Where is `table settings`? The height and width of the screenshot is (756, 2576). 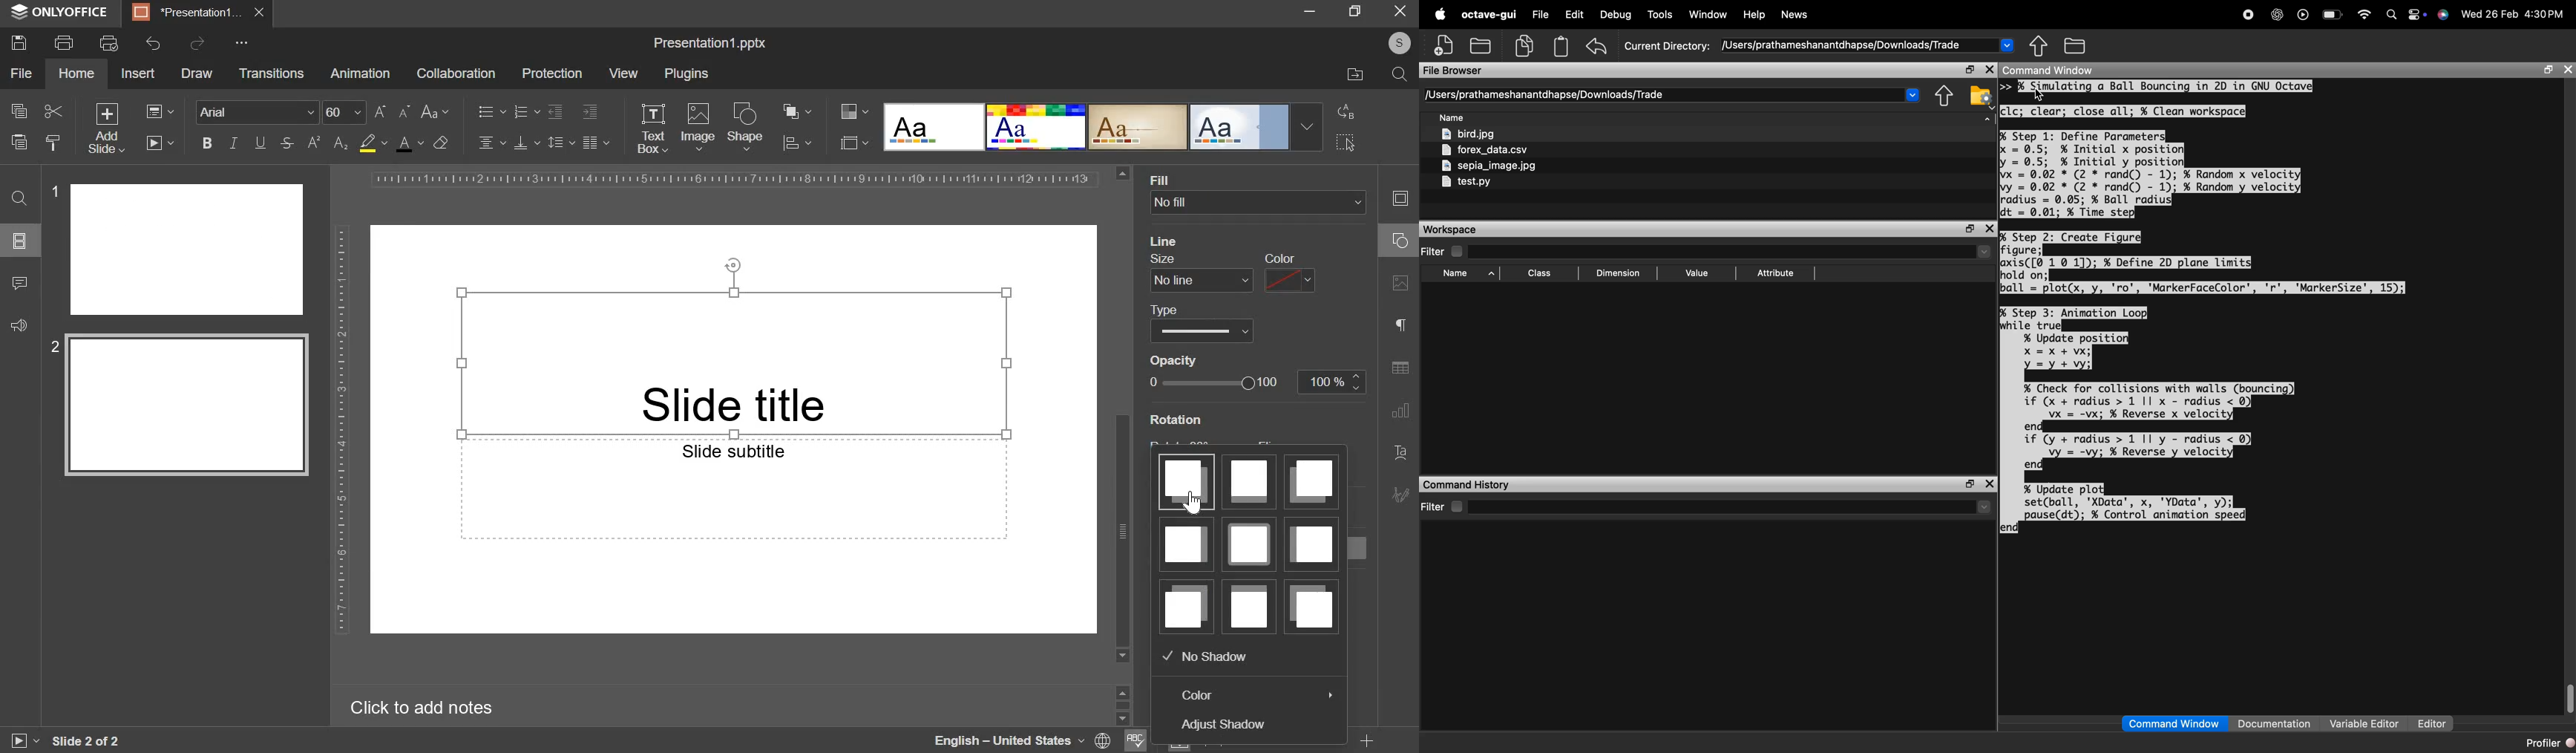
table settings is located at coordinates (1400, 368).